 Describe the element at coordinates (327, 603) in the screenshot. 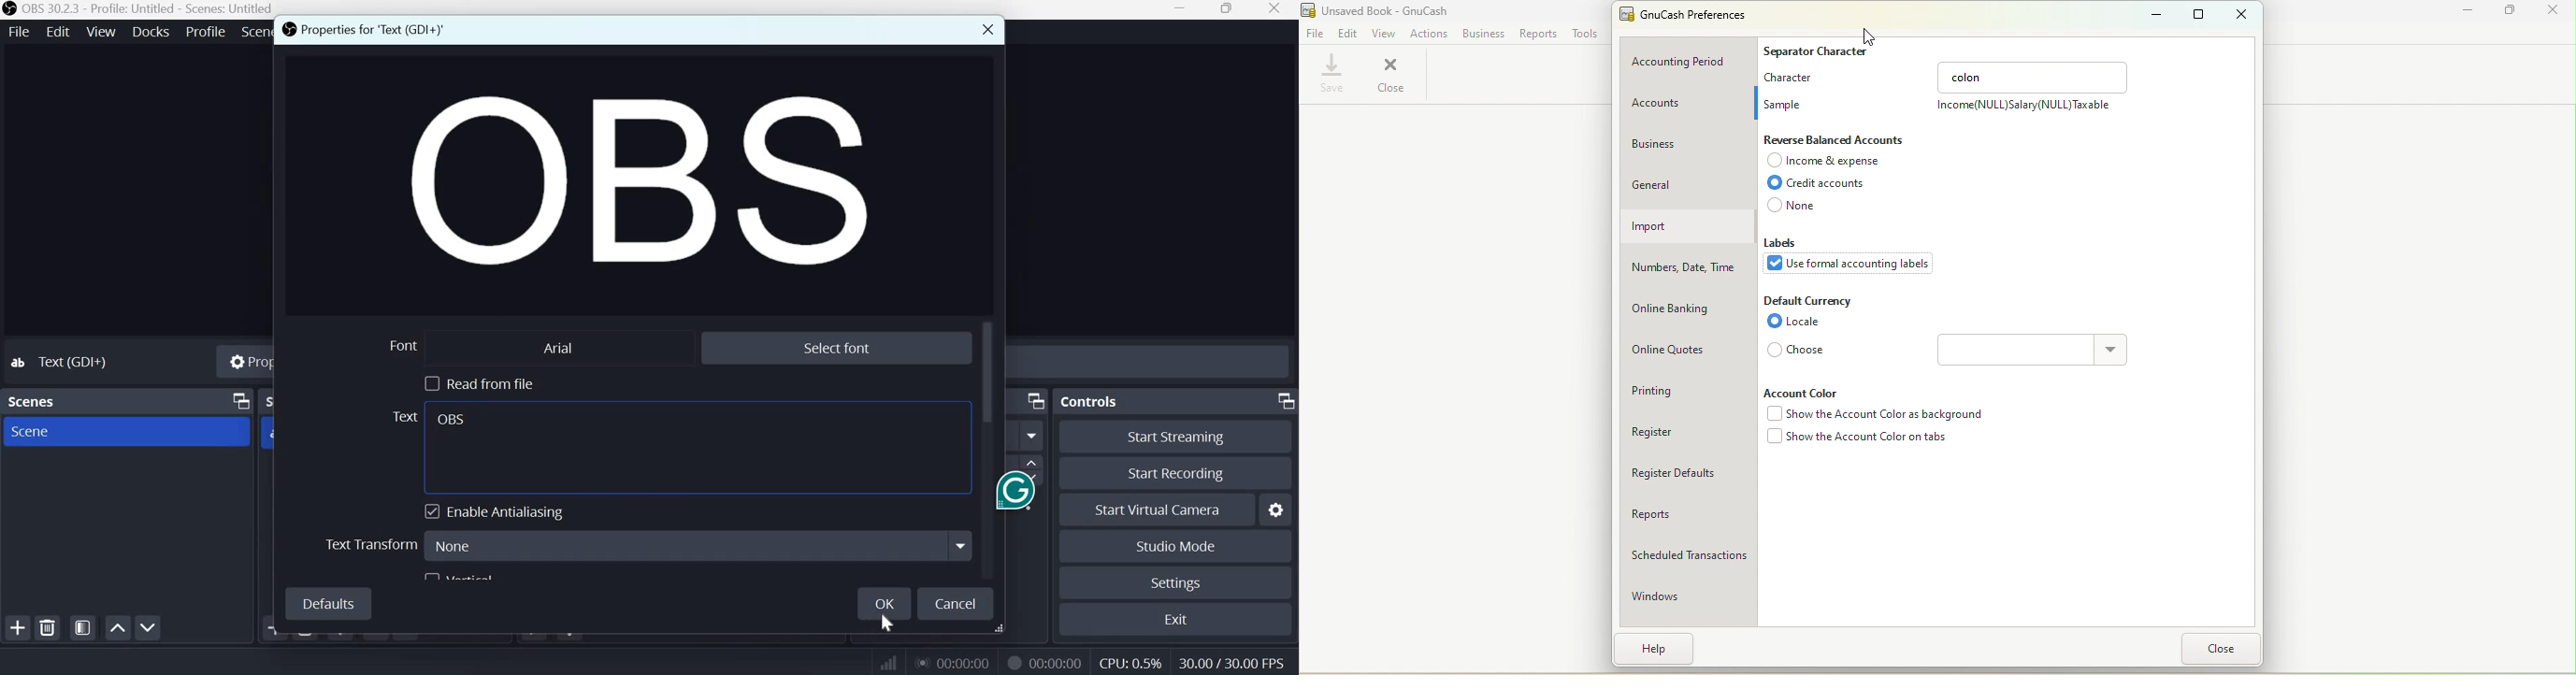

I see `Defaults` at that location.